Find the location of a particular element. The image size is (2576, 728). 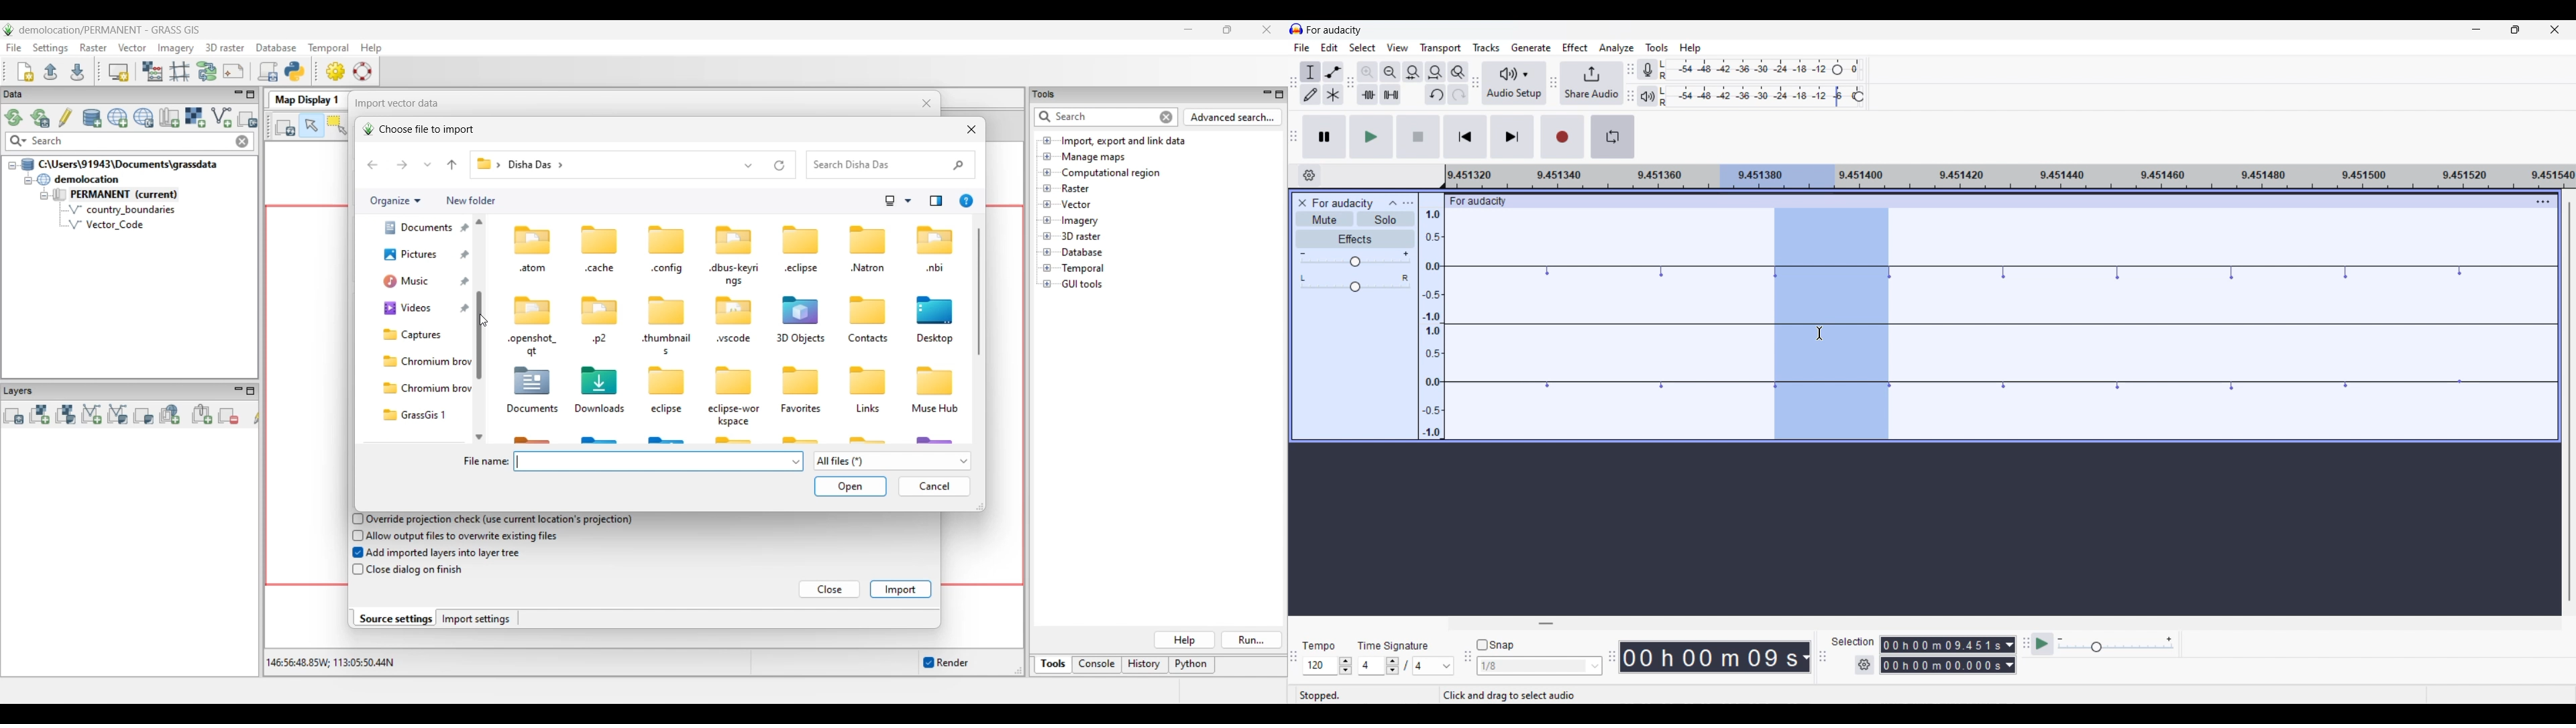

Enable looping is located at coordinates (1613, 137).